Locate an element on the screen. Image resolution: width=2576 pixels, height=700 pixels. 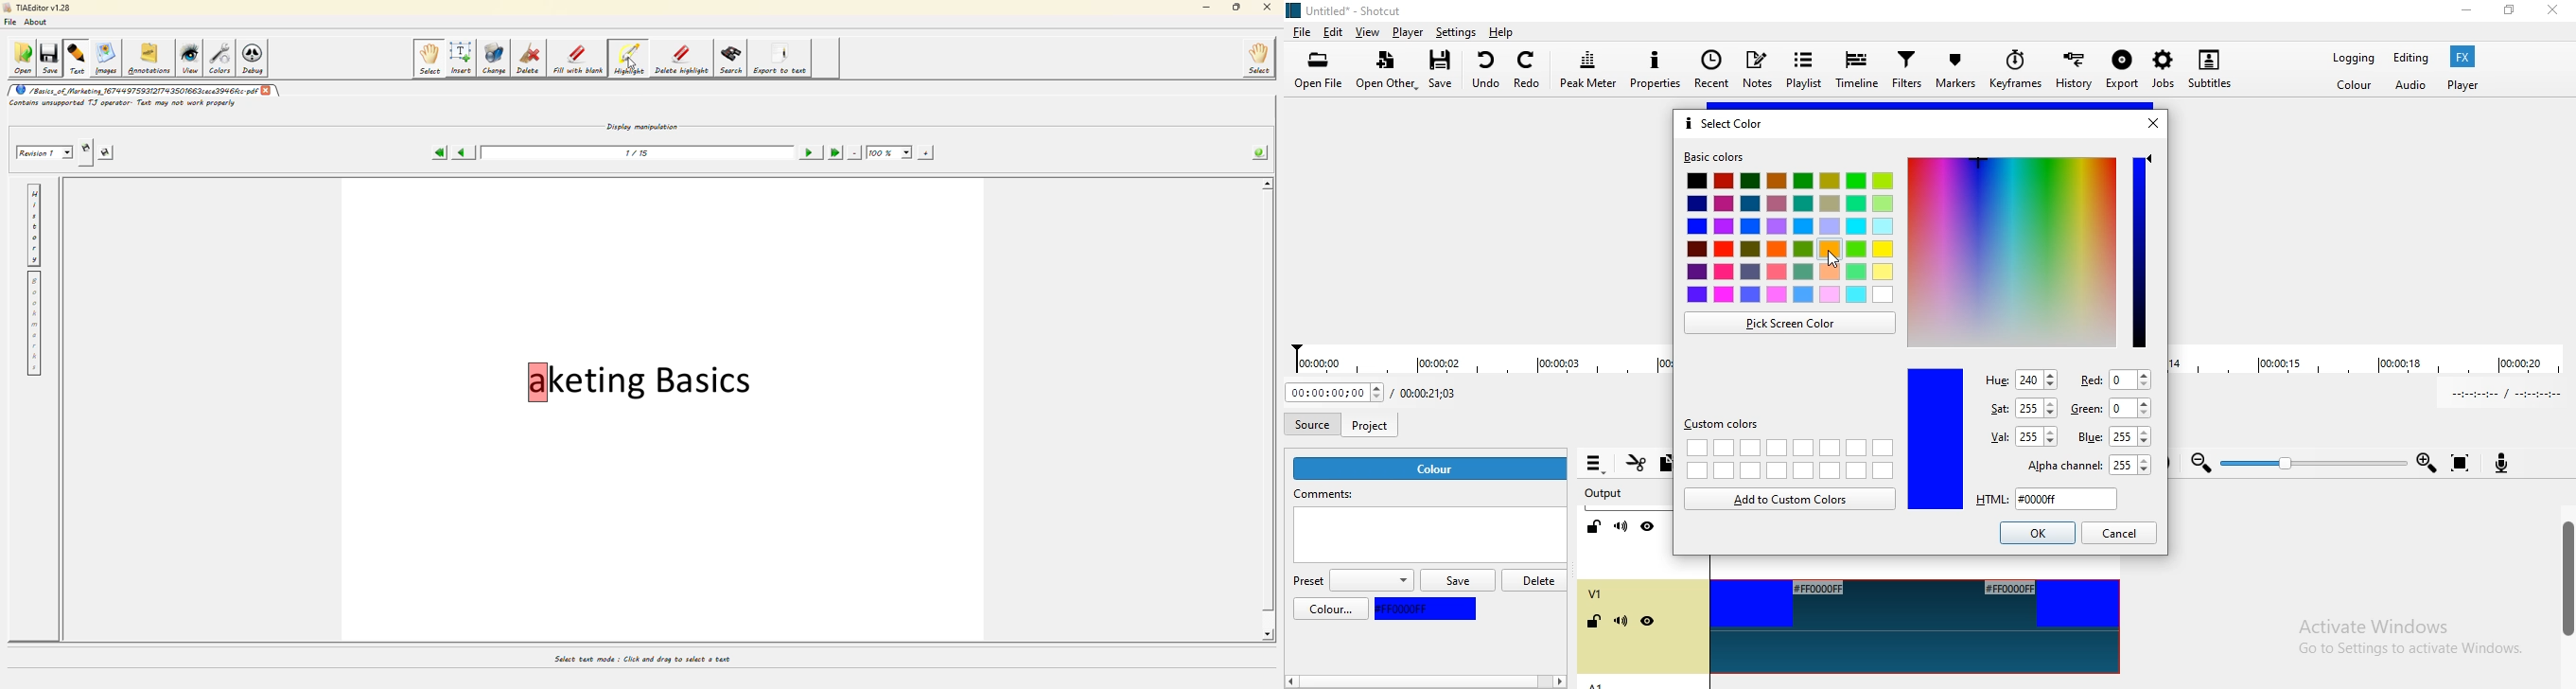
cancel is located at coordinates (2121, 533).